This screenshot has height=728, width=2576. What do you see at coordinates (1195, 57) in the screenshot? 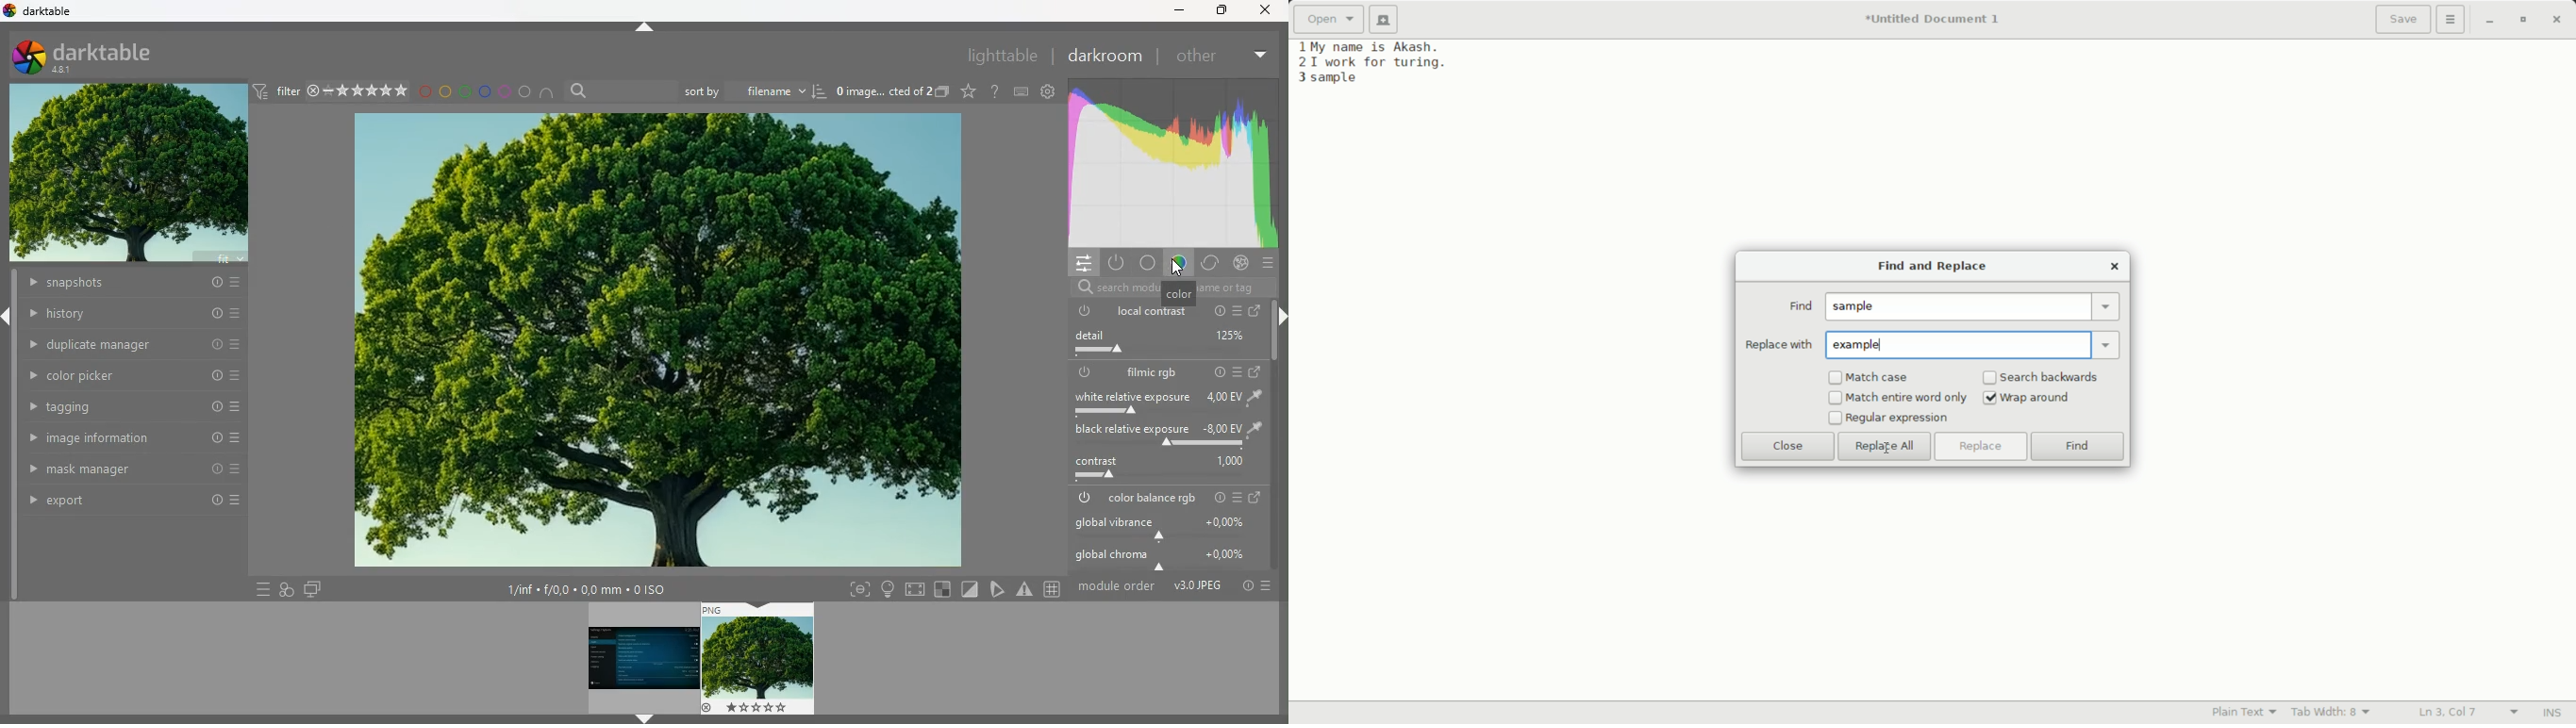
I see `other` at bounding box center [1195, 57].